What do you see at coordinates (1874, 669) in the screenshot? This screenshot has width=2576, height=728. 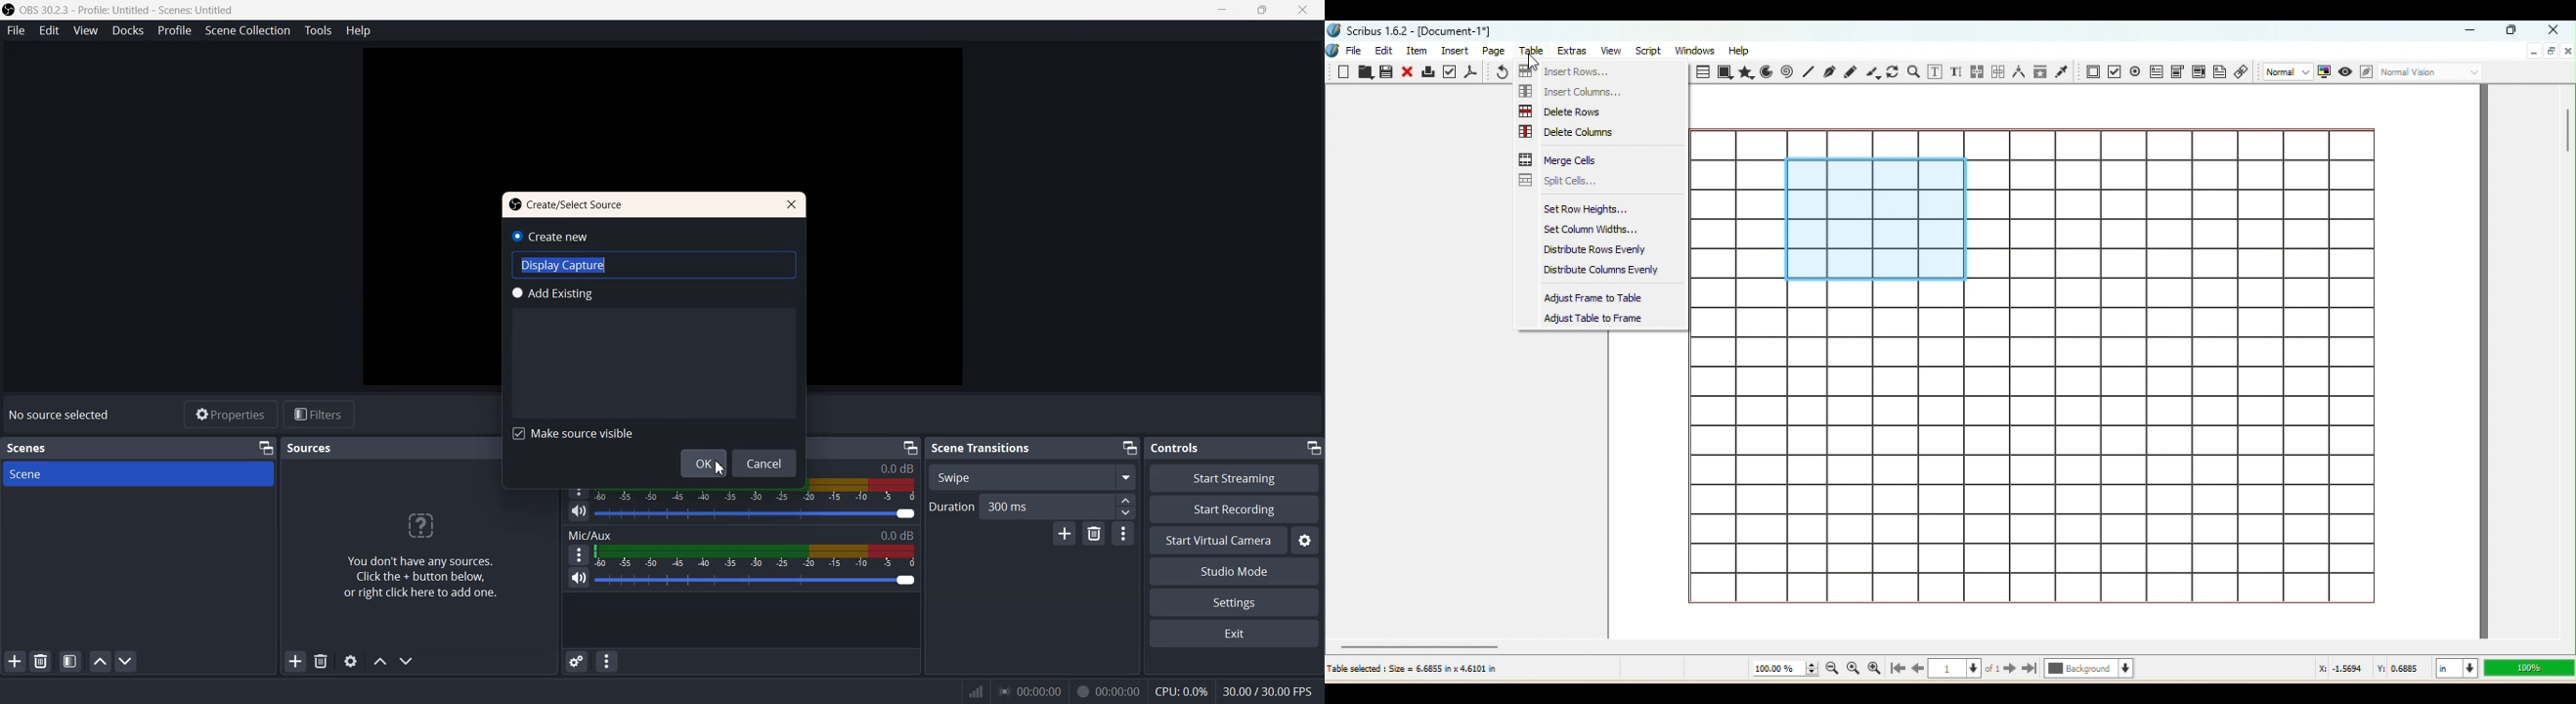 I see `Zoom in` at bounding box center [1874, 669].